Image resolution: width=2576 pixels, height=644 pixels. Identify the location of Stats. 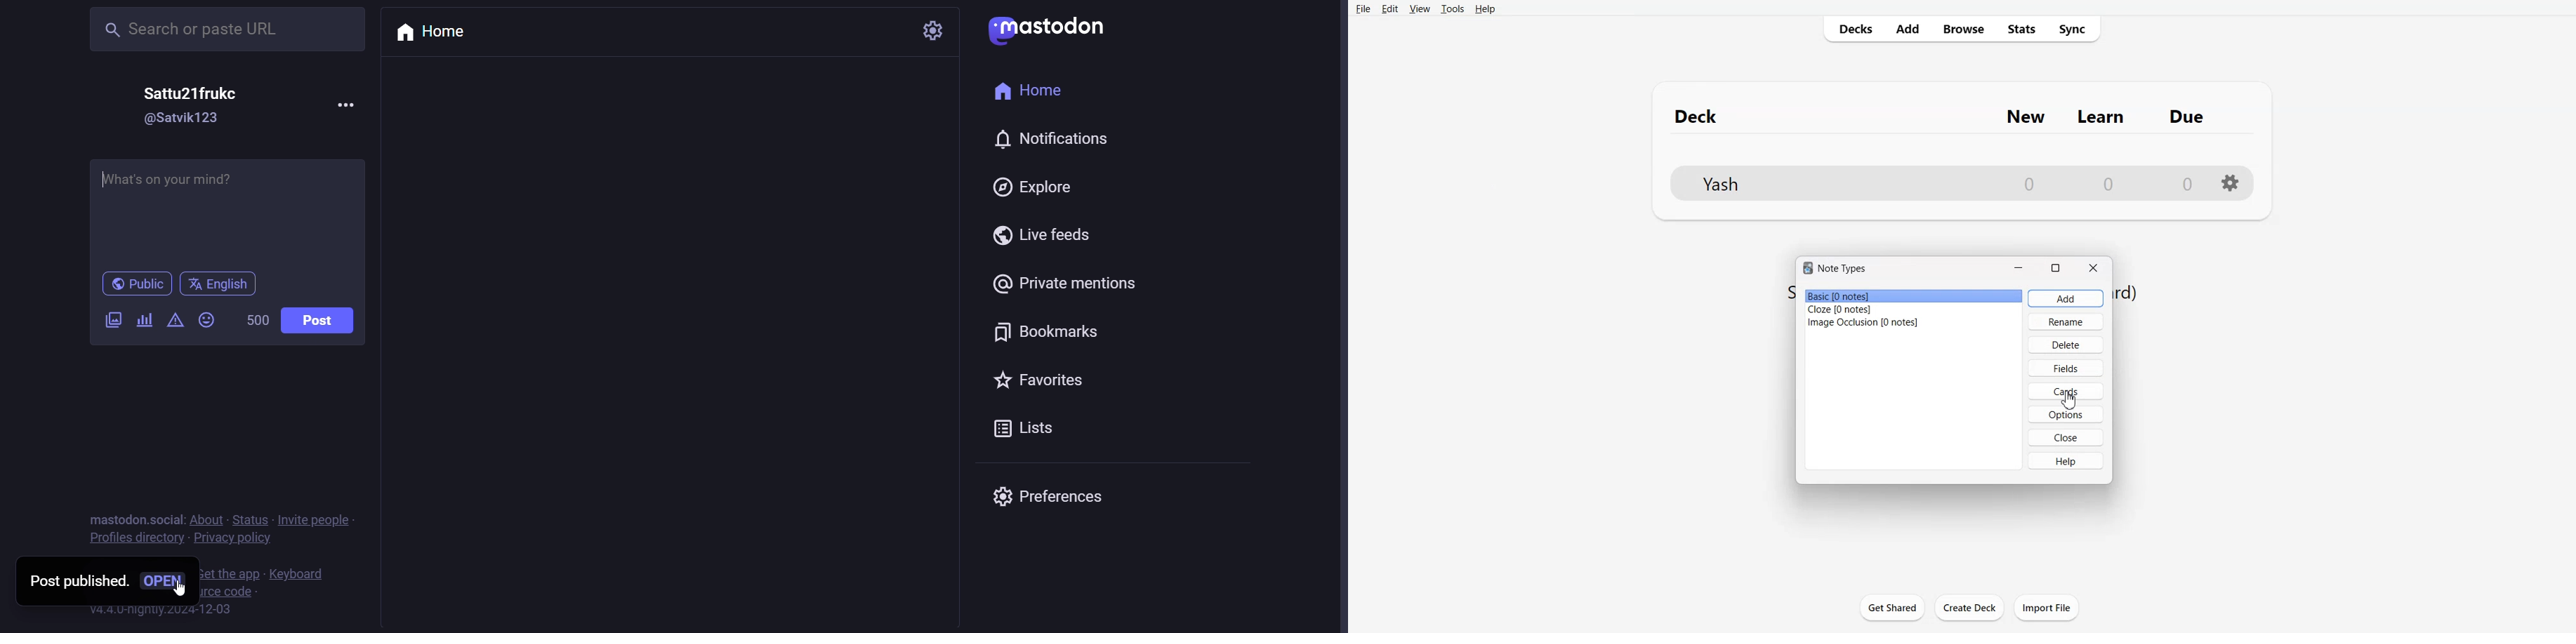
(2020, 28).